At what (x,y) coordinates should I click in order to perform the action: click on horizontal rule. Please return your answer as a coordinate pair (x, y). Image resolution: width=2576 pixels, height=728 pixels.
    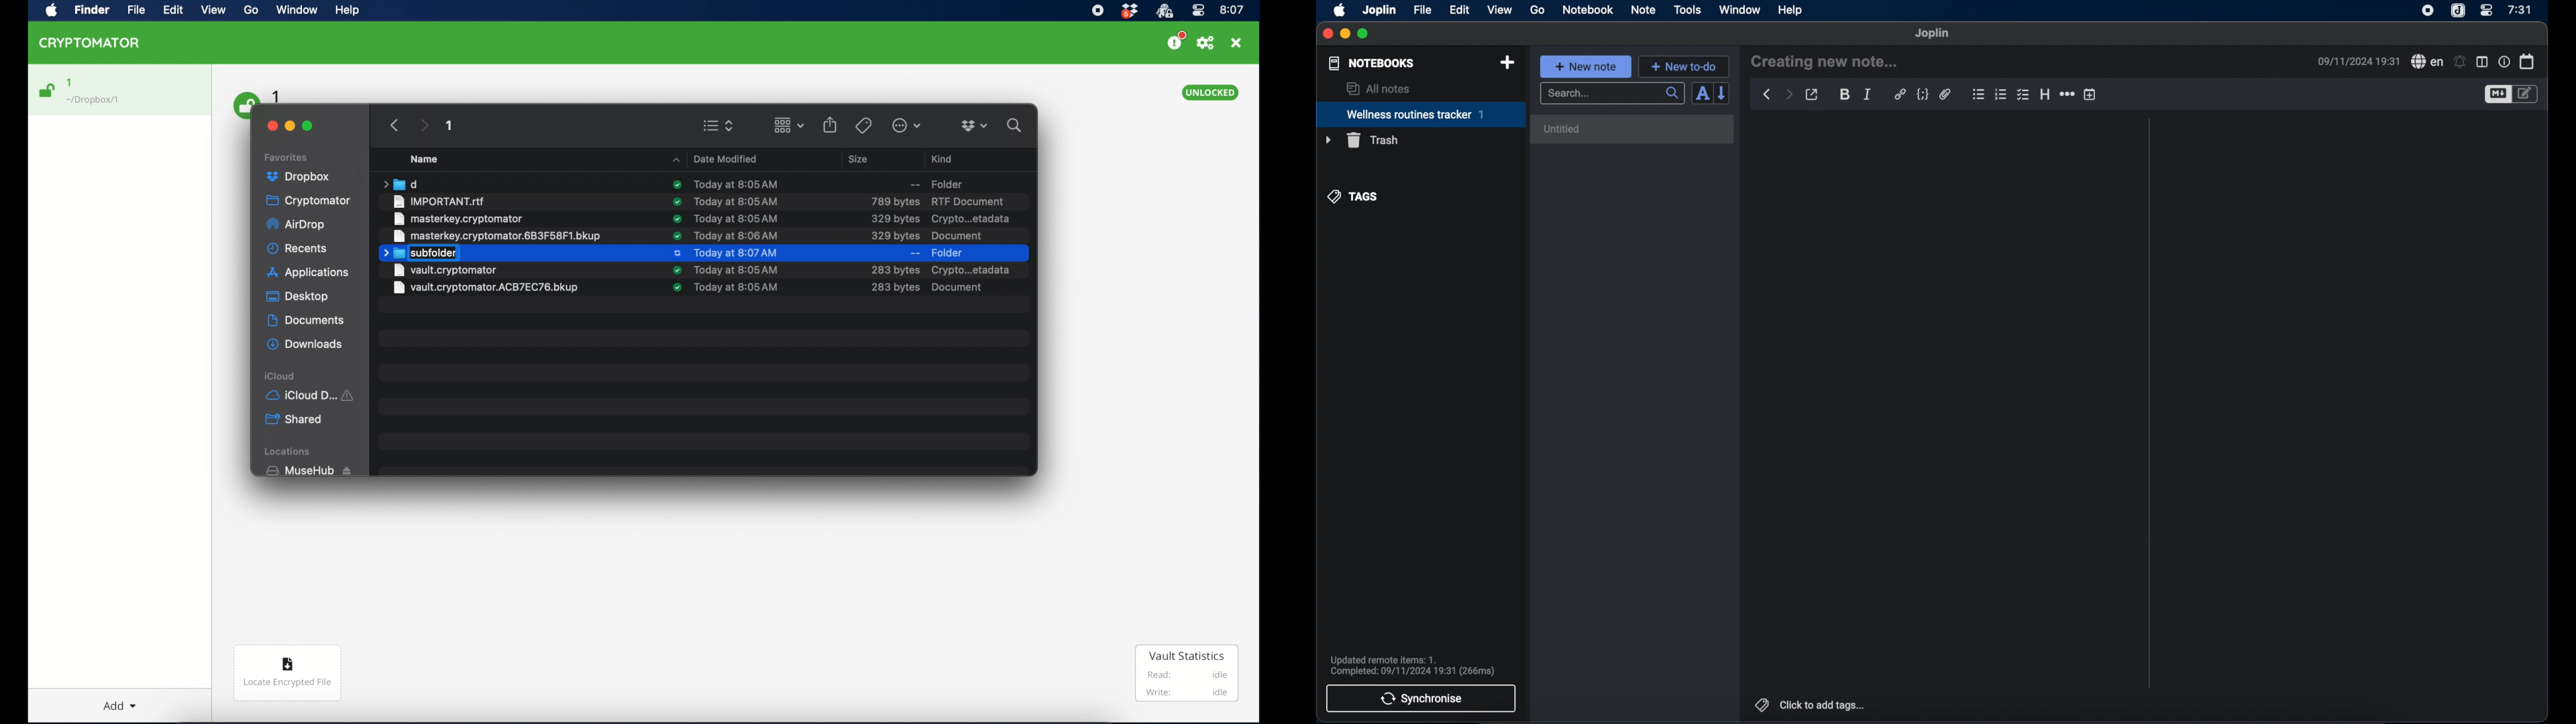
    Looking at the image, I should click on (2066, 94).